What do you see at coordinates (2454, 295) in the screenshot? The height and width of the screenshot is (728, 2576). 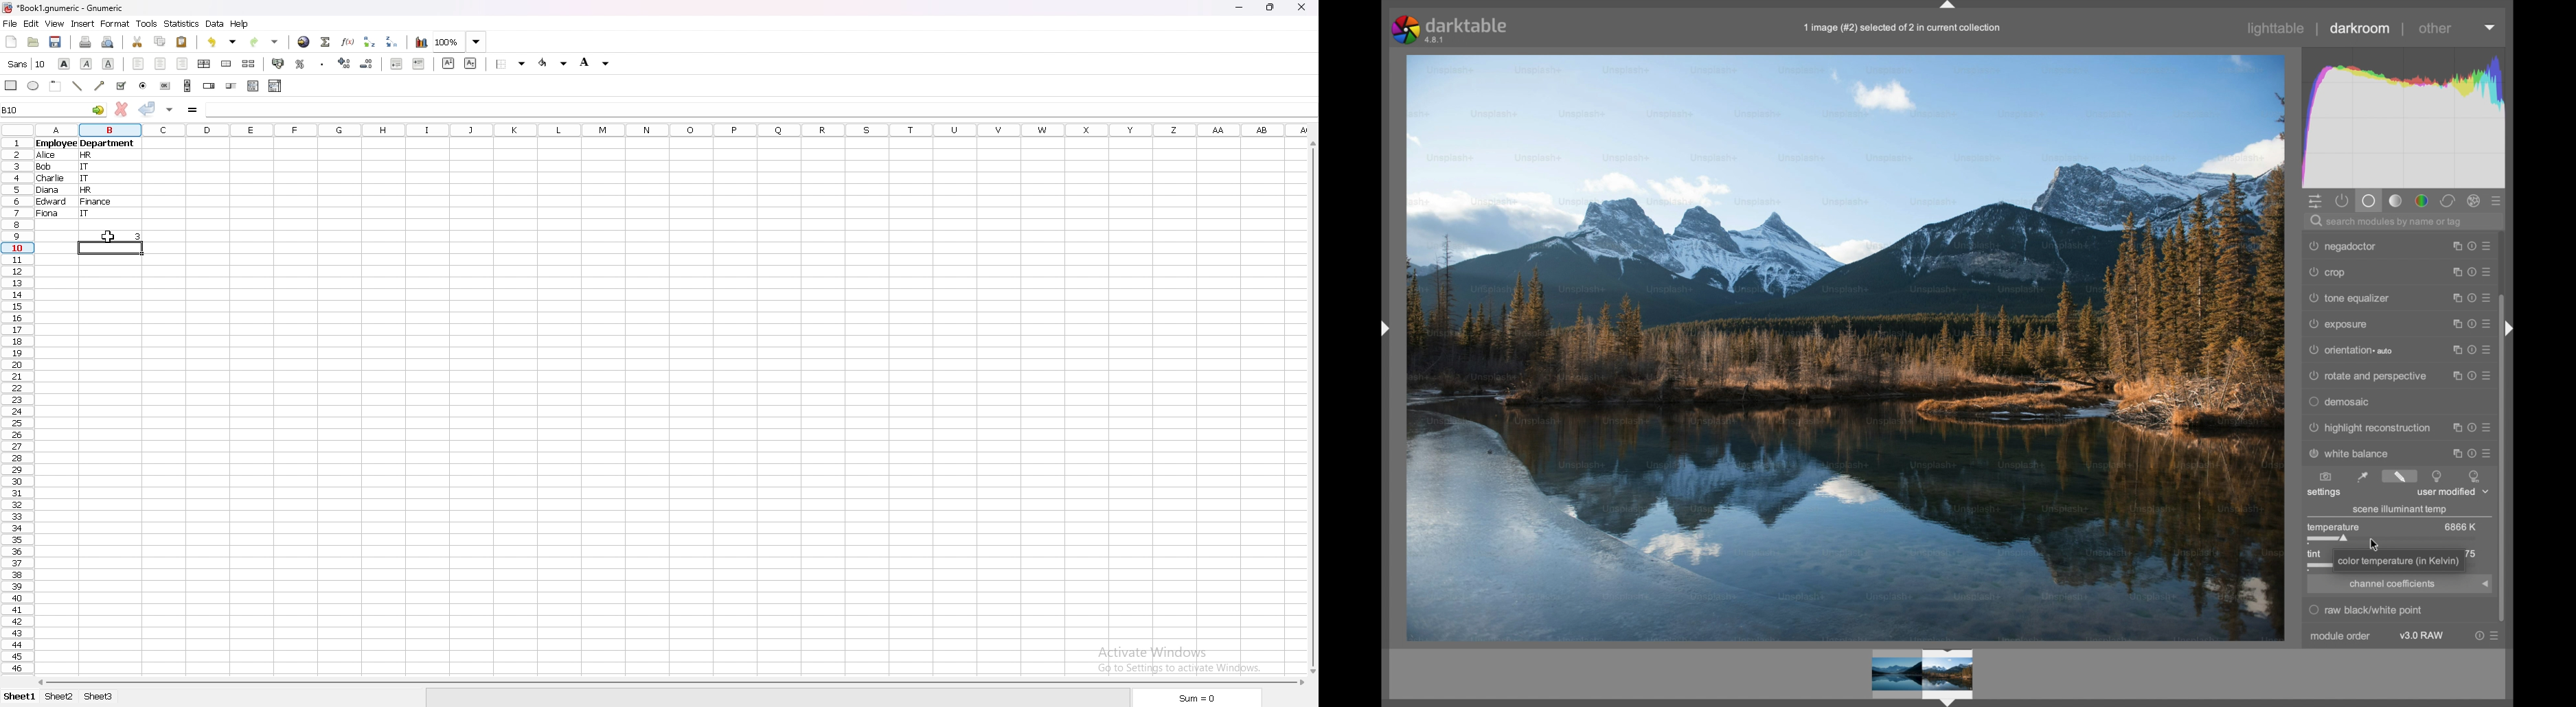 I see `instance` at bounding box center [2454, 295].